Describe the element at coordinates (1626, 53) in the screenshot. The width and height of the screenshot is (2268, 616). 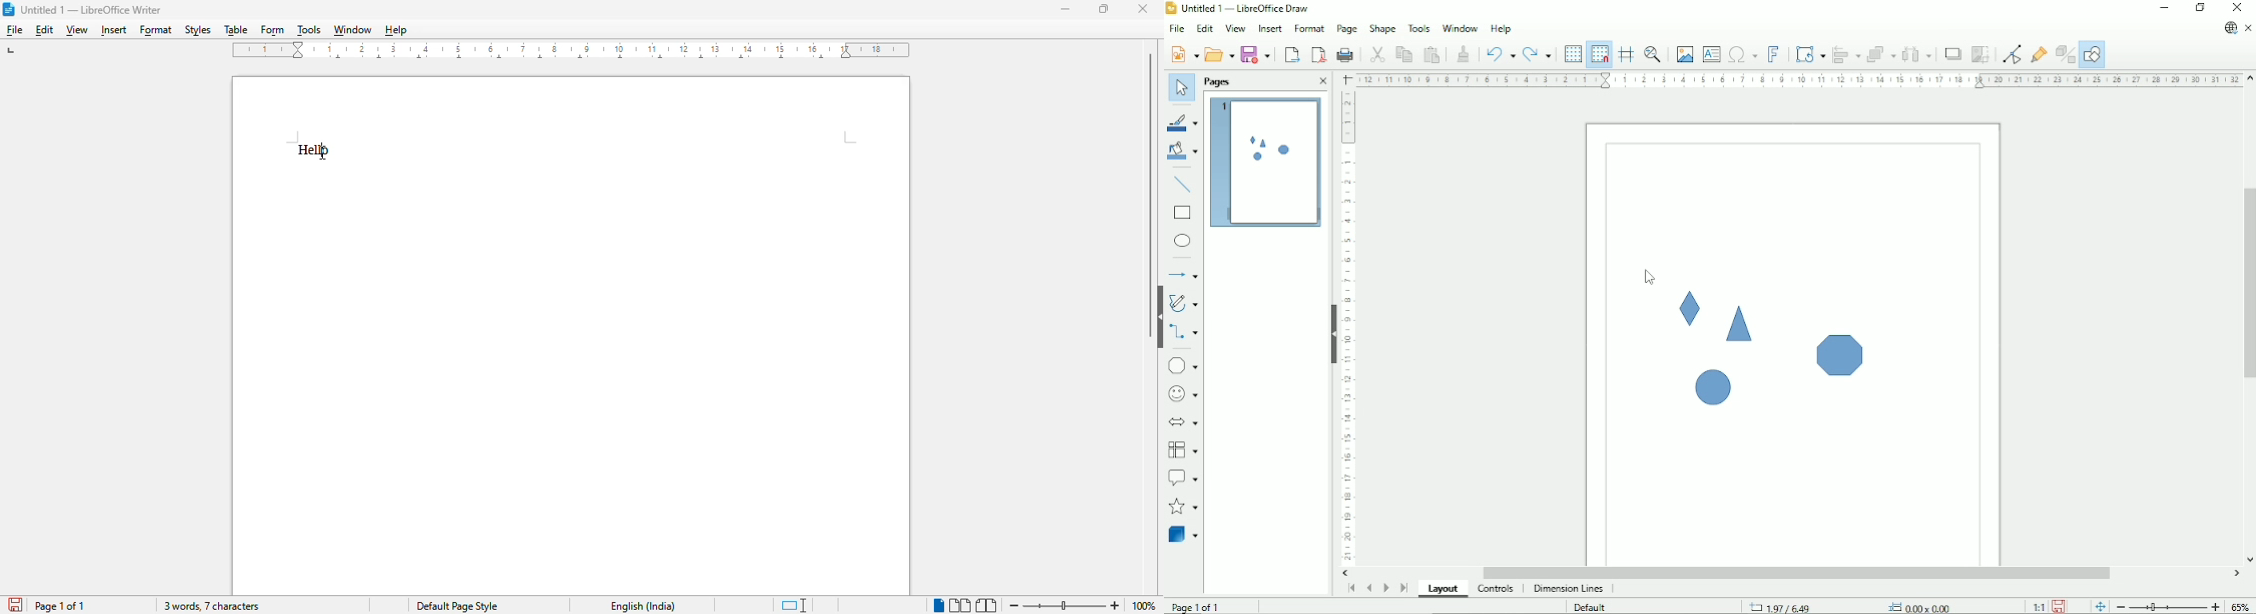
I see `Helplines while moving` at that location.